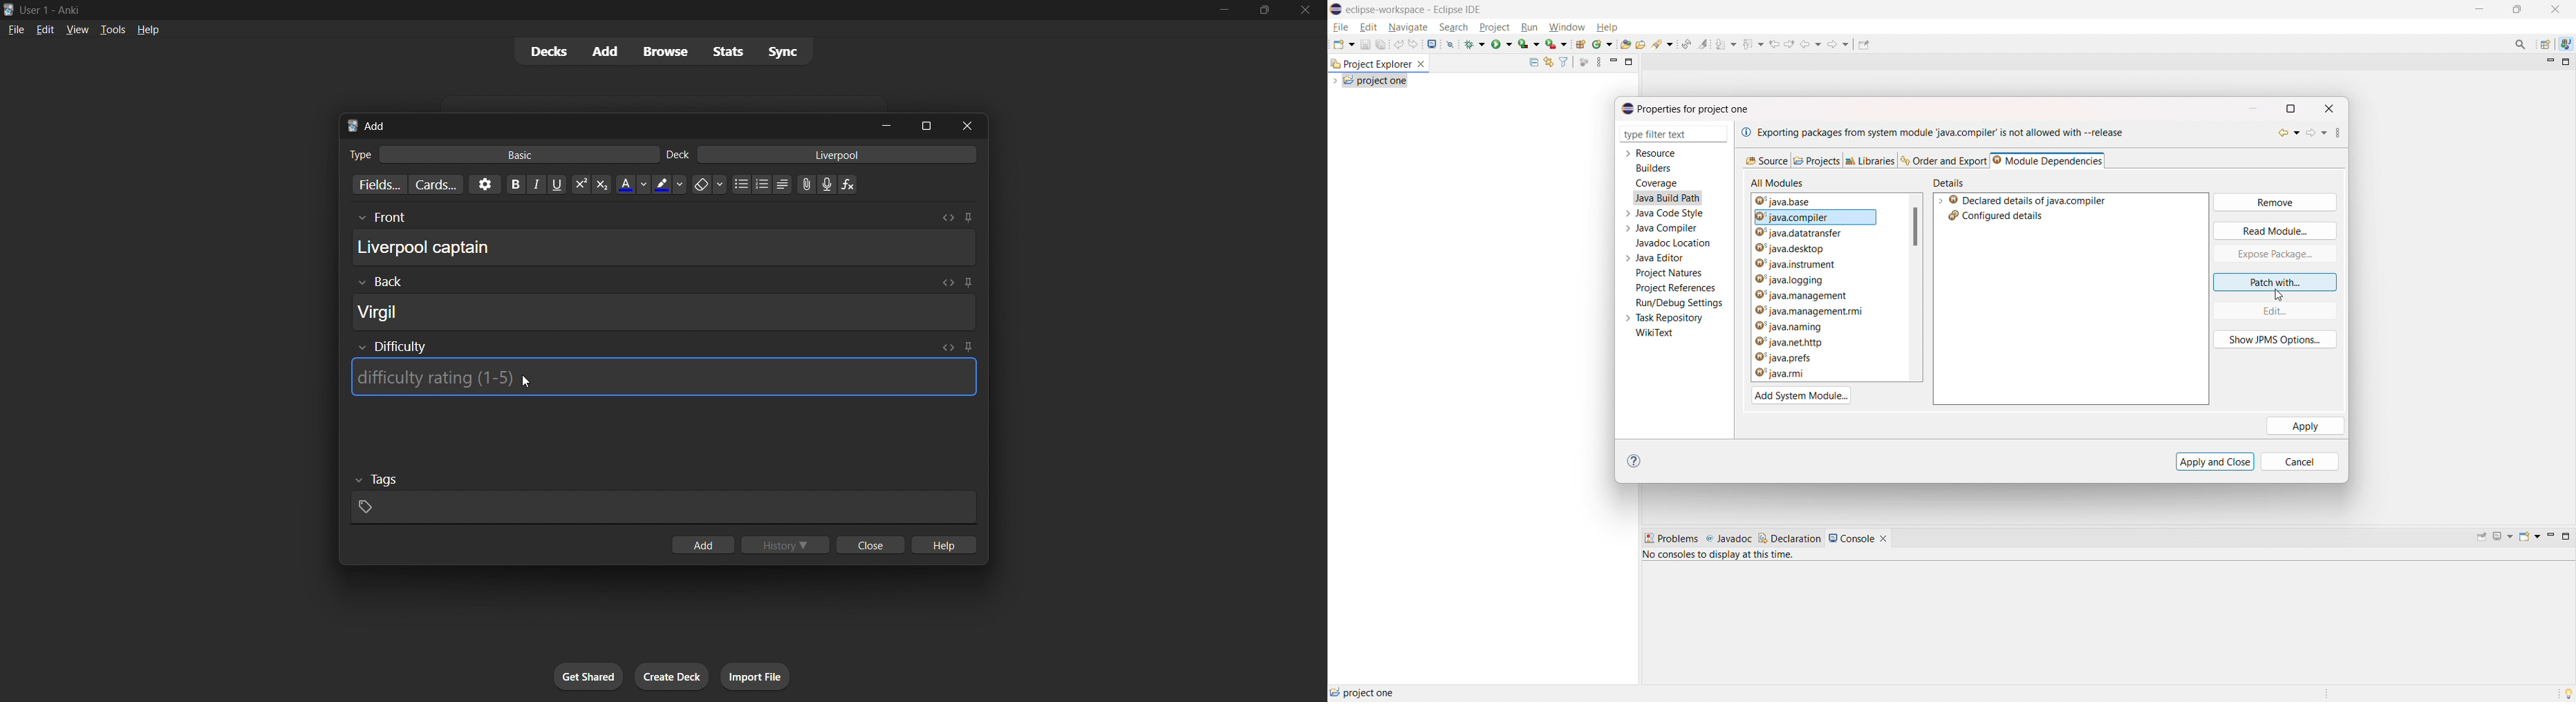 This screenshot has width=2576, height=728. What do you see at coordinates (377, 184) in the screenshot?
I see `customize fields` at bounding box center [377, 184].